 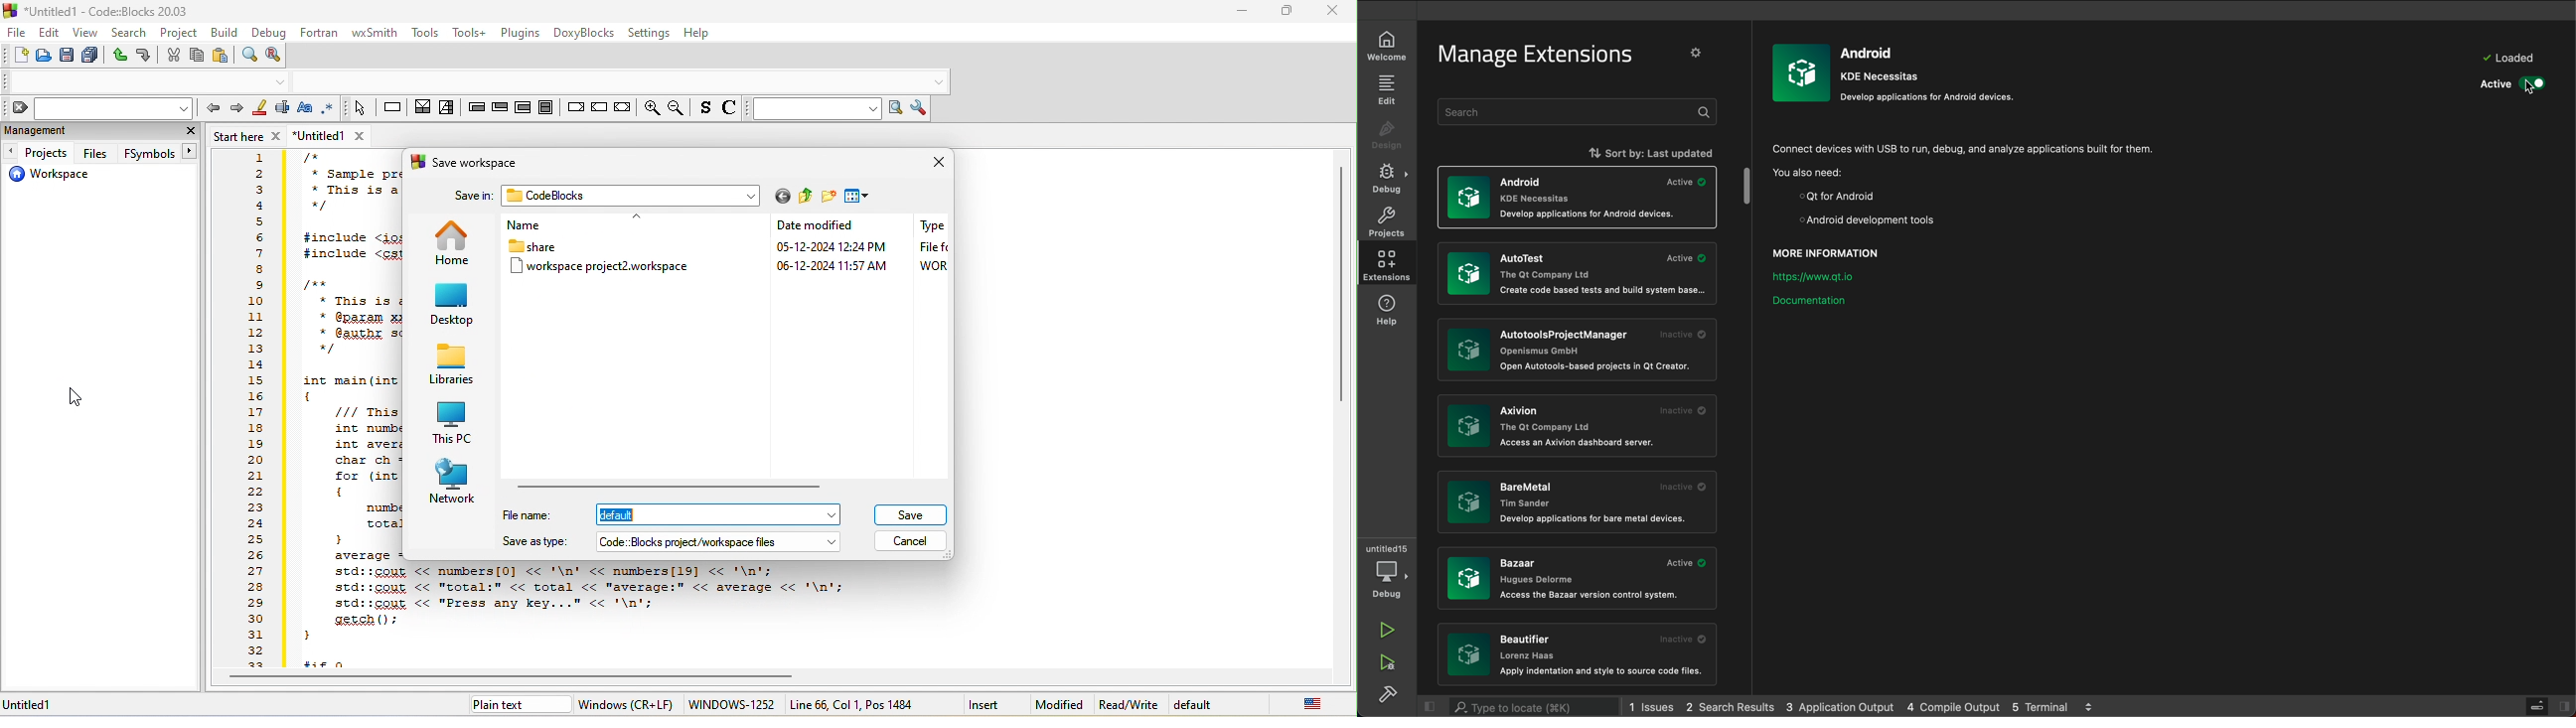 What do you see at coordinates (1387, 265) in the screenshot?
I see `extensions` at bounding box center [1387, 265].